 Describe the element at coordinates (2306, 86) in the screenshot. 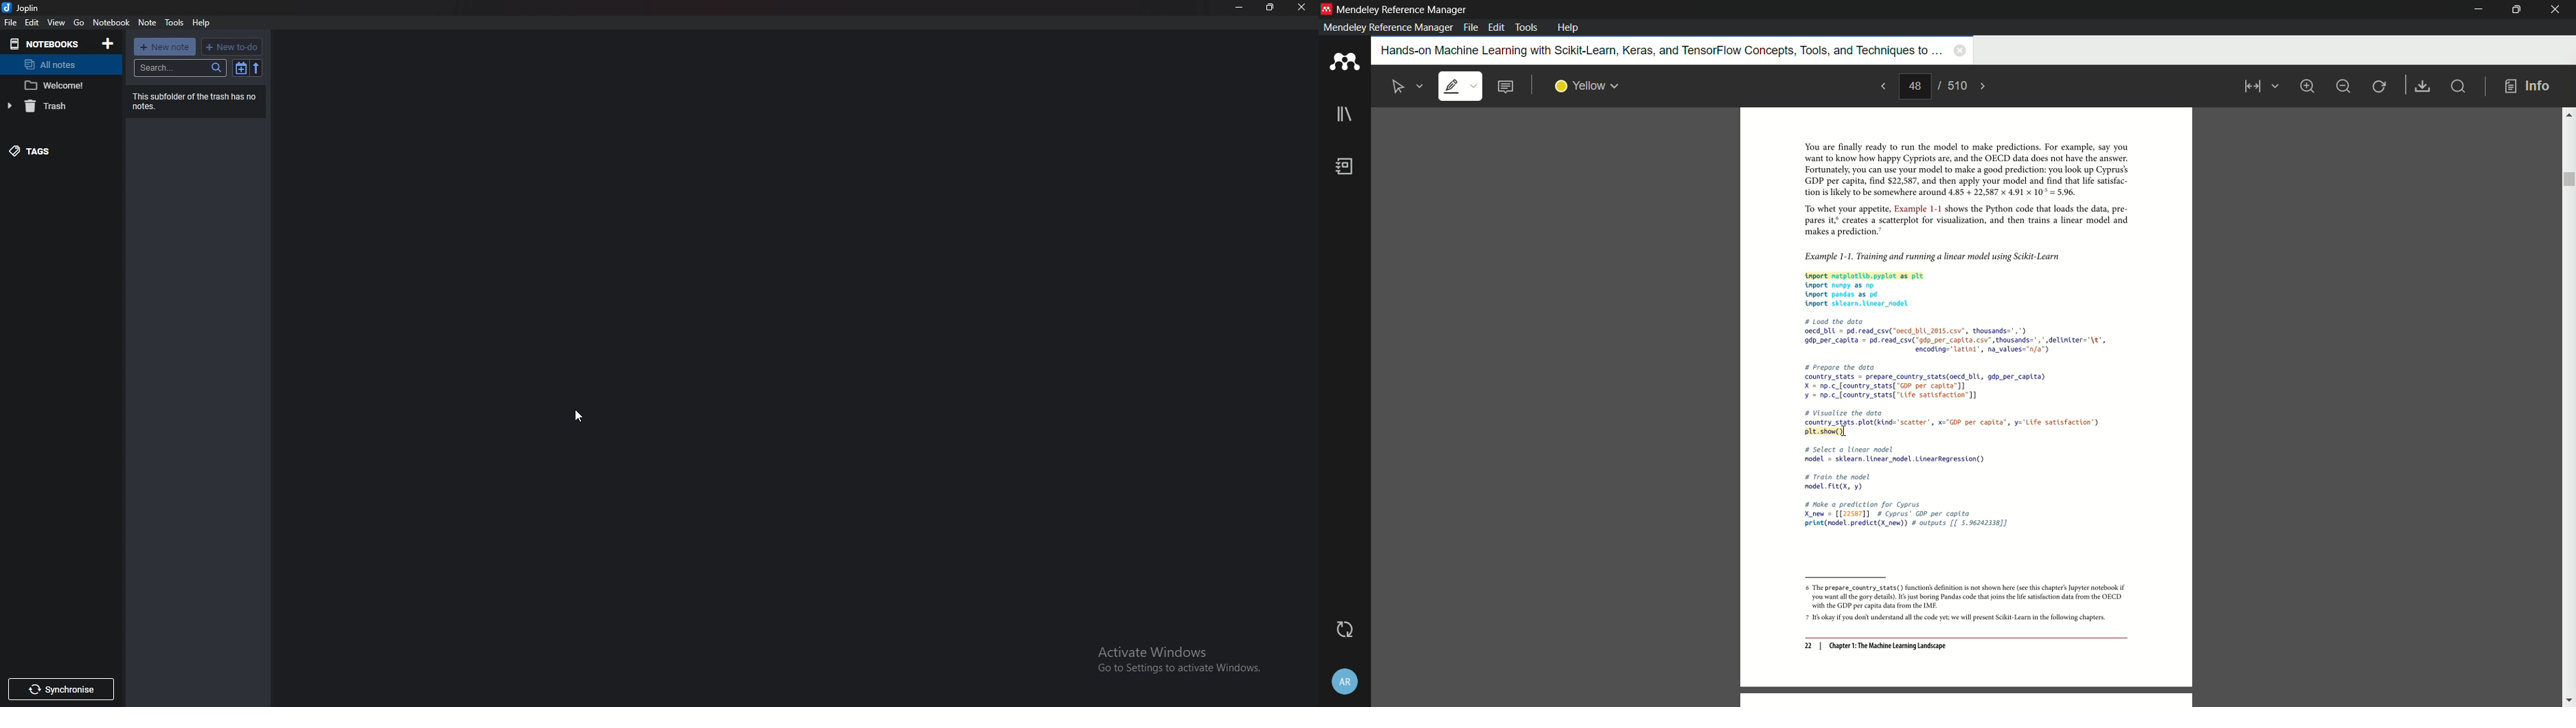

I see `zoom in` at that location.